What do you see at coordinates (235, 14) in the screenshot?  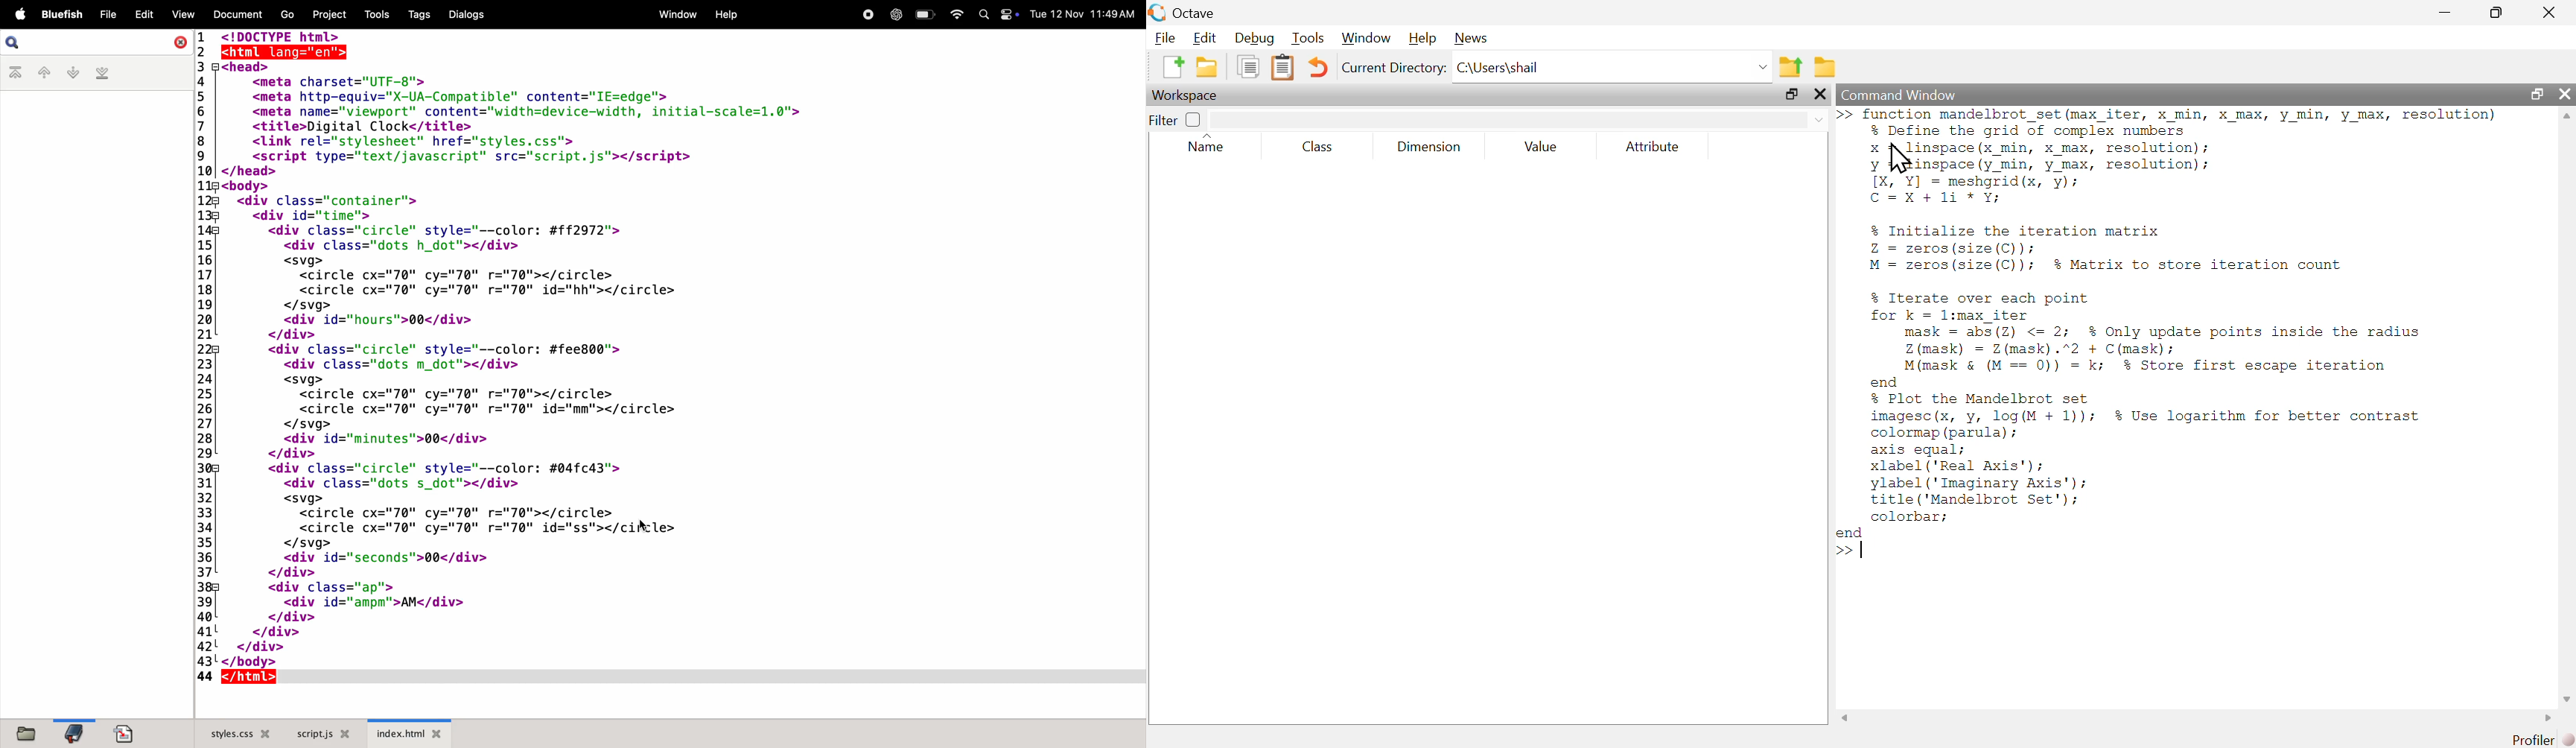 I see `documents` at bounding box center [235, 14].